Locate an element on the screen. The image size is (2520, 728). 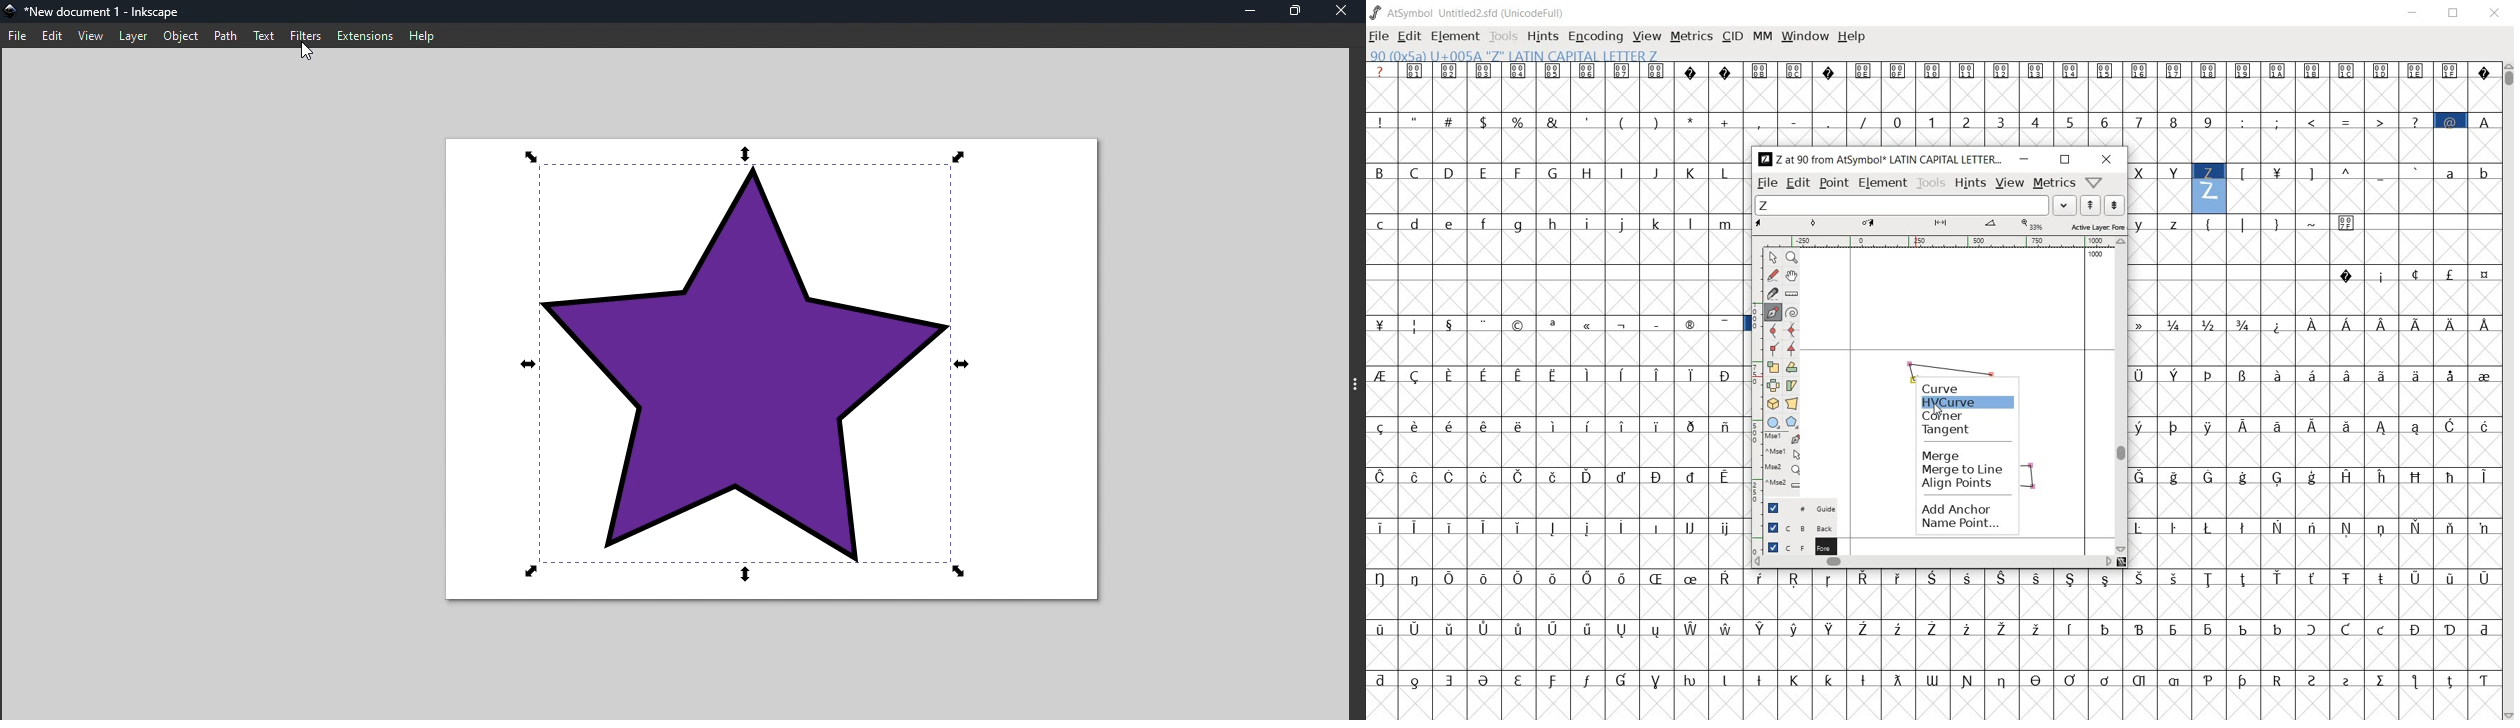
tools is located at coordinates (1505, 35).